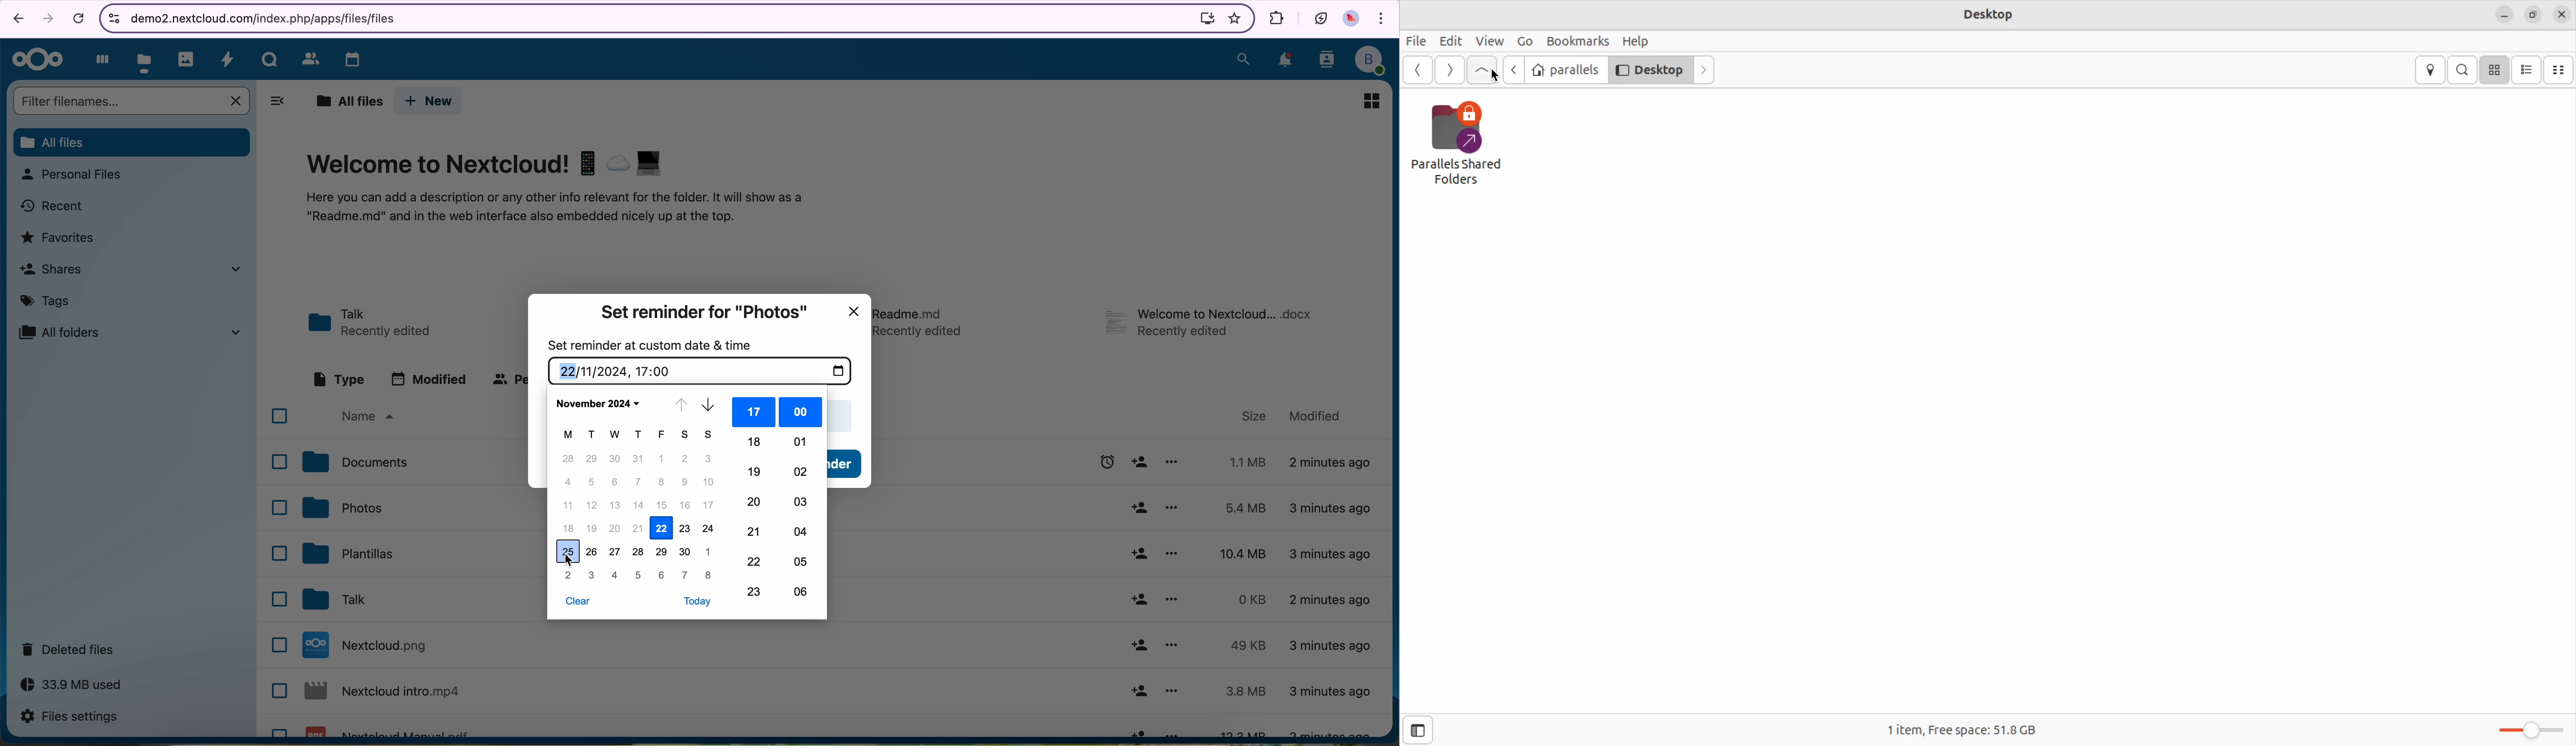 This screenshot has height=756, width=2576. Describe the element at coordinates (135, 332) in the screenshot. I see `all folders` at that location.